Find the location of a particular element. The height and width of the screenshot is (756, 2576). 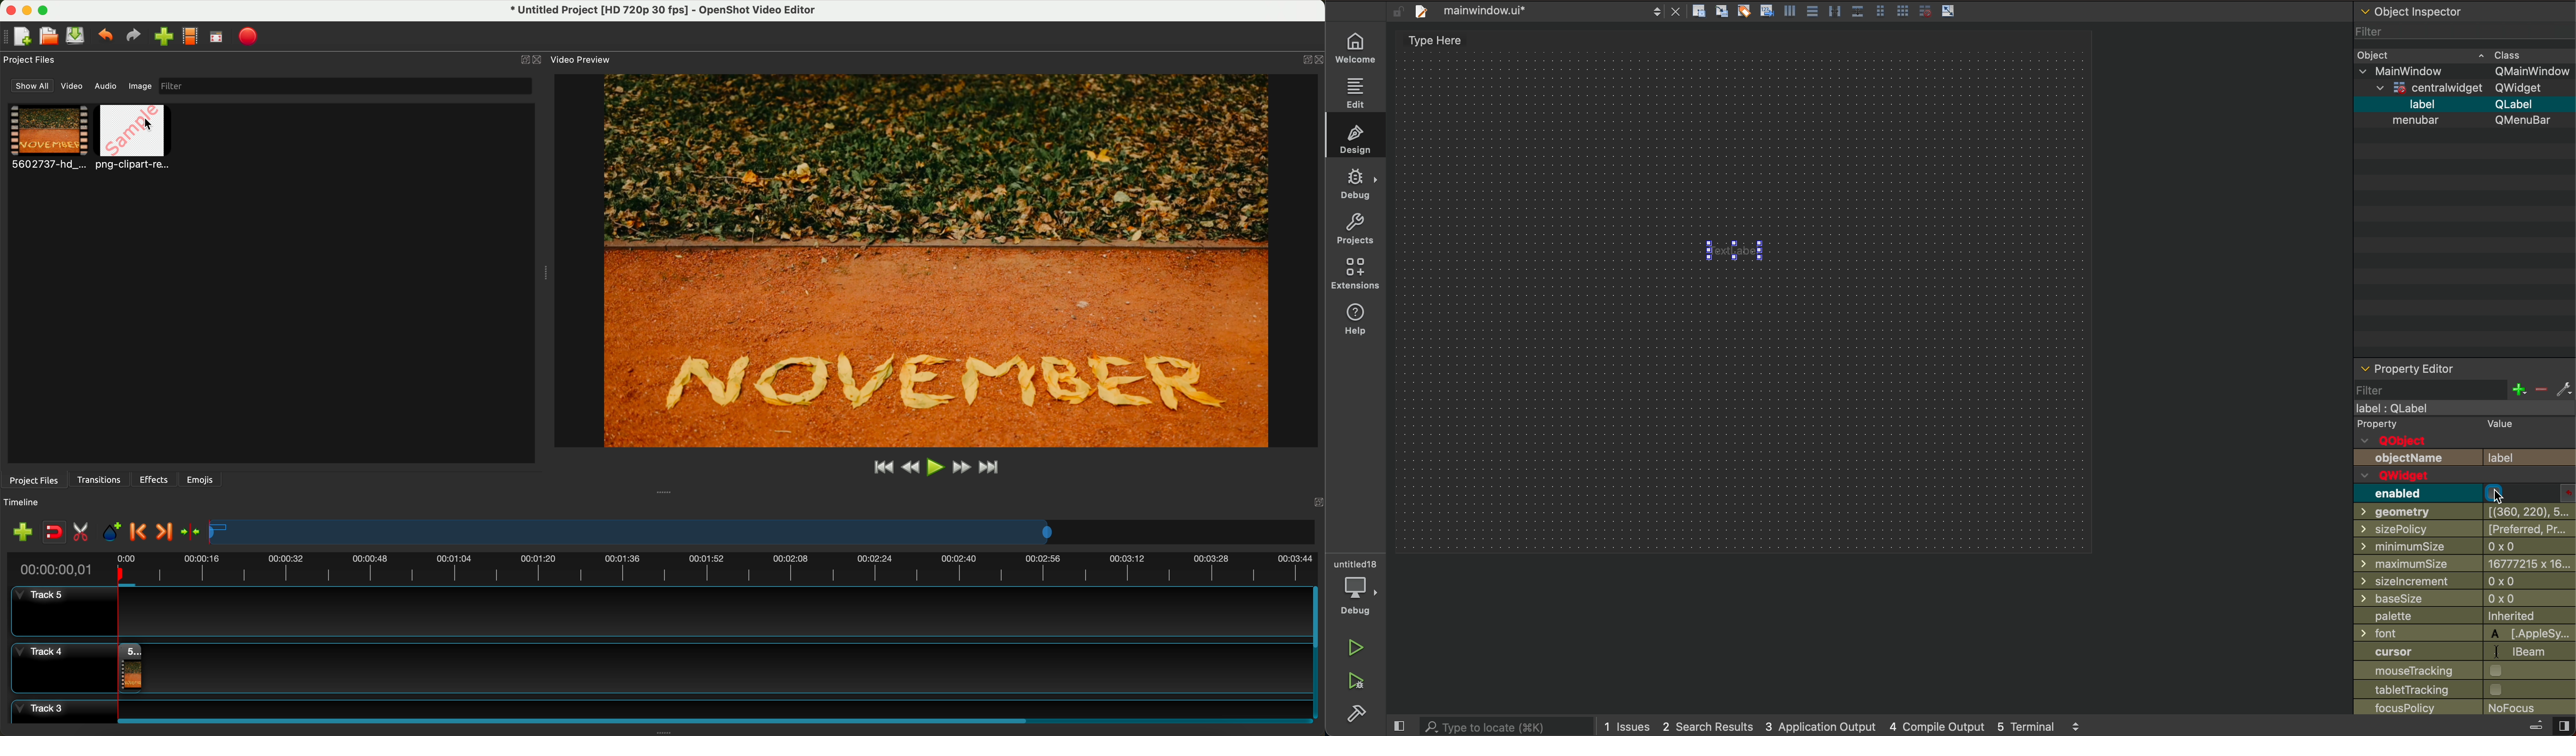

help is located at coordinates (1356, 320).